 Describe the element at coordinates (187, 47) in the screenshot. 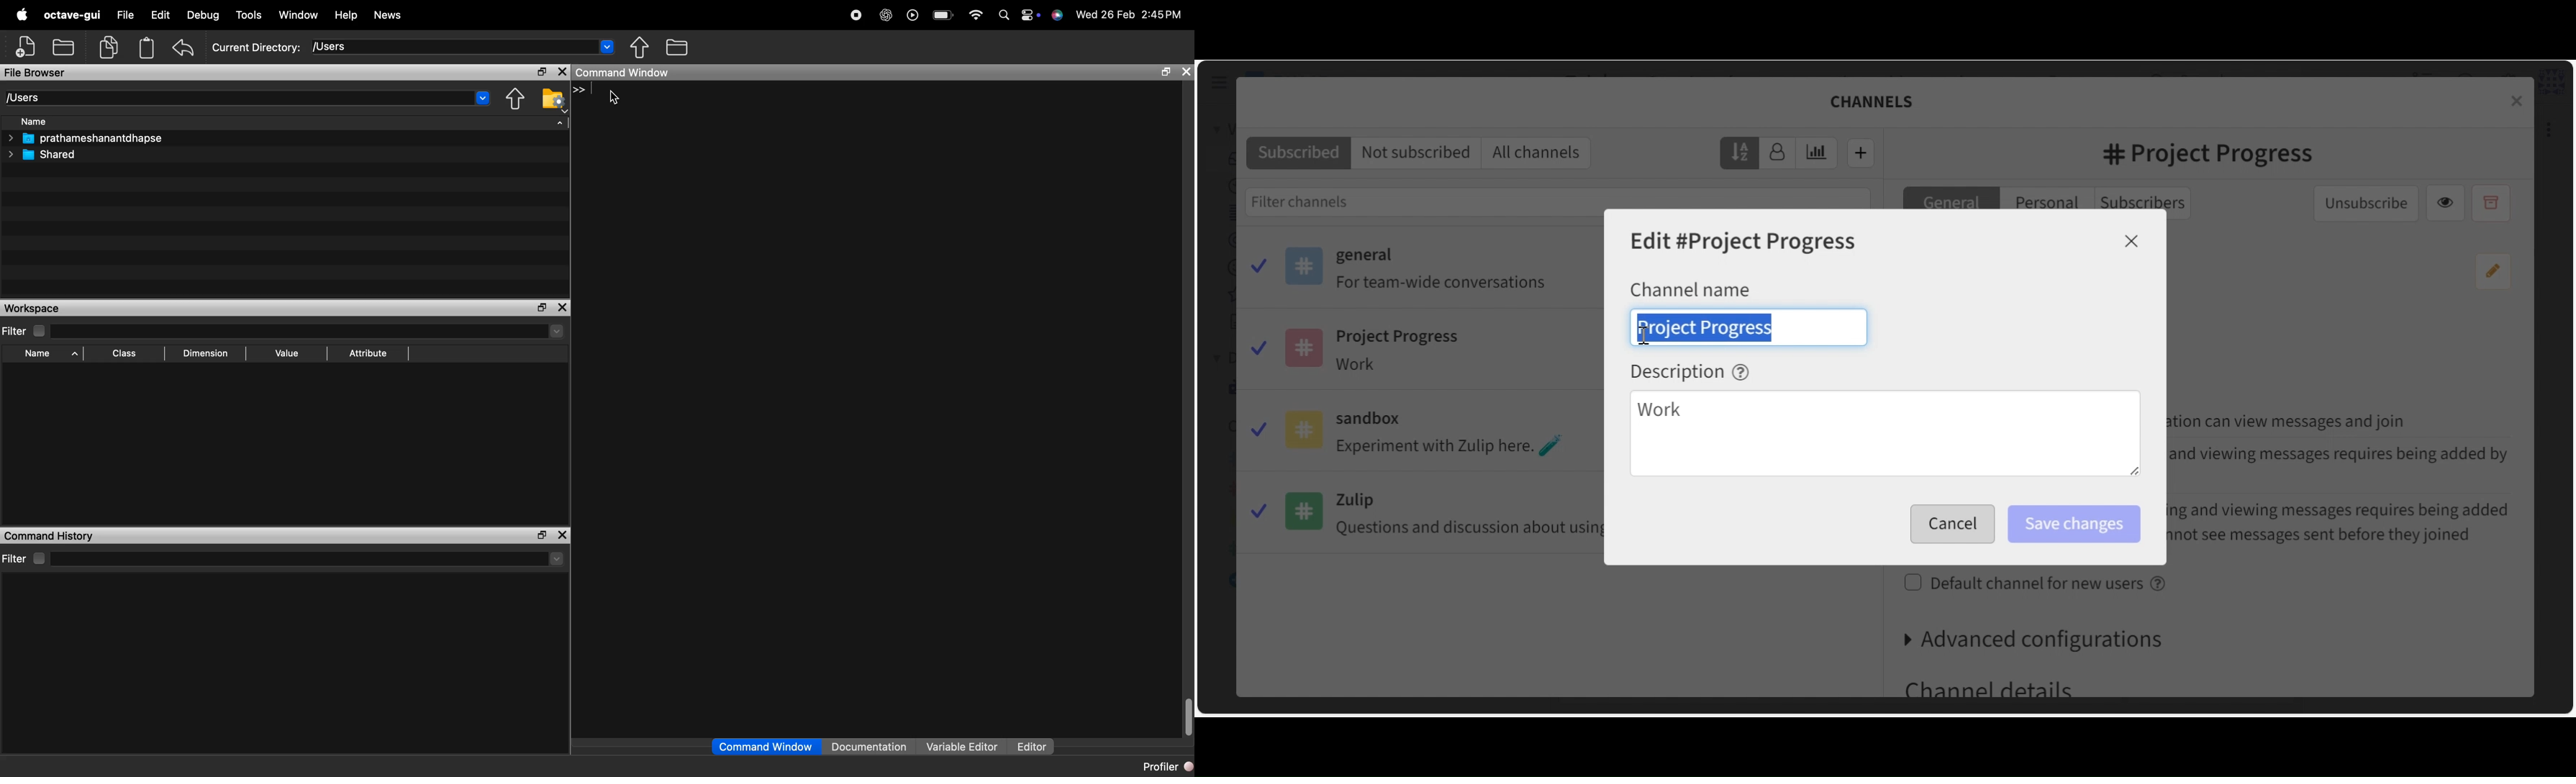

I see `redo` at that location.